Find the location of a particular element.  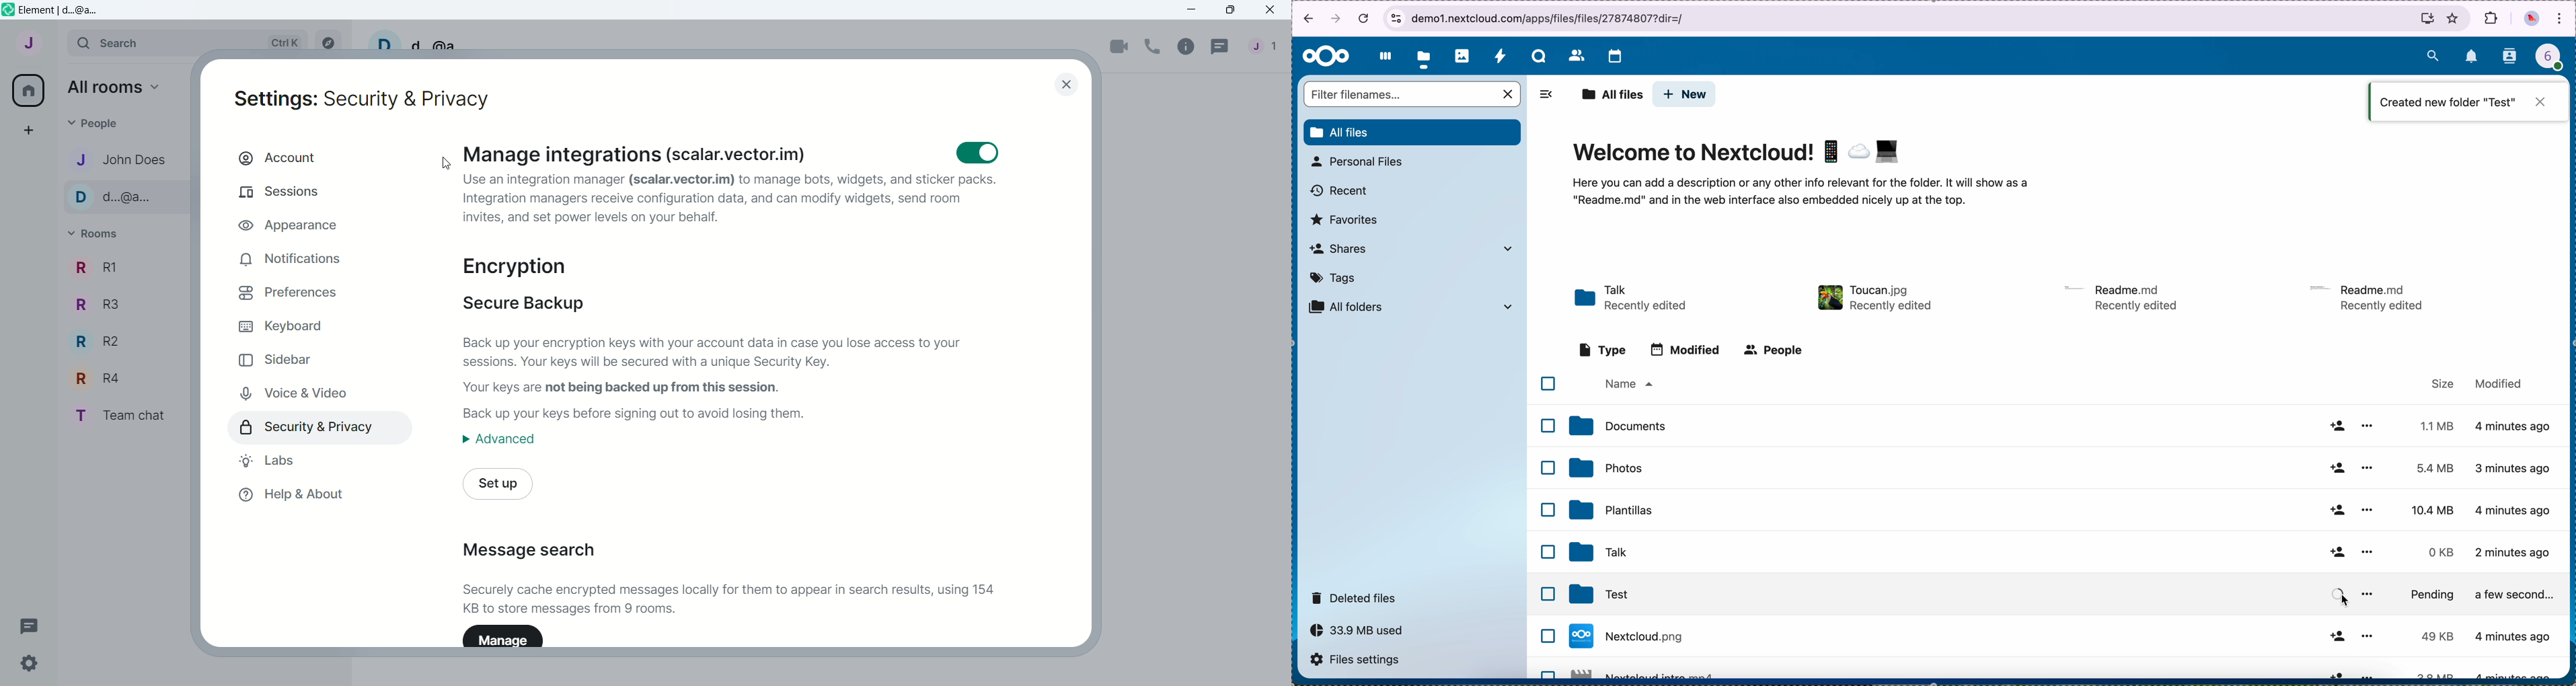

logo is located at coordinates (8, 10).